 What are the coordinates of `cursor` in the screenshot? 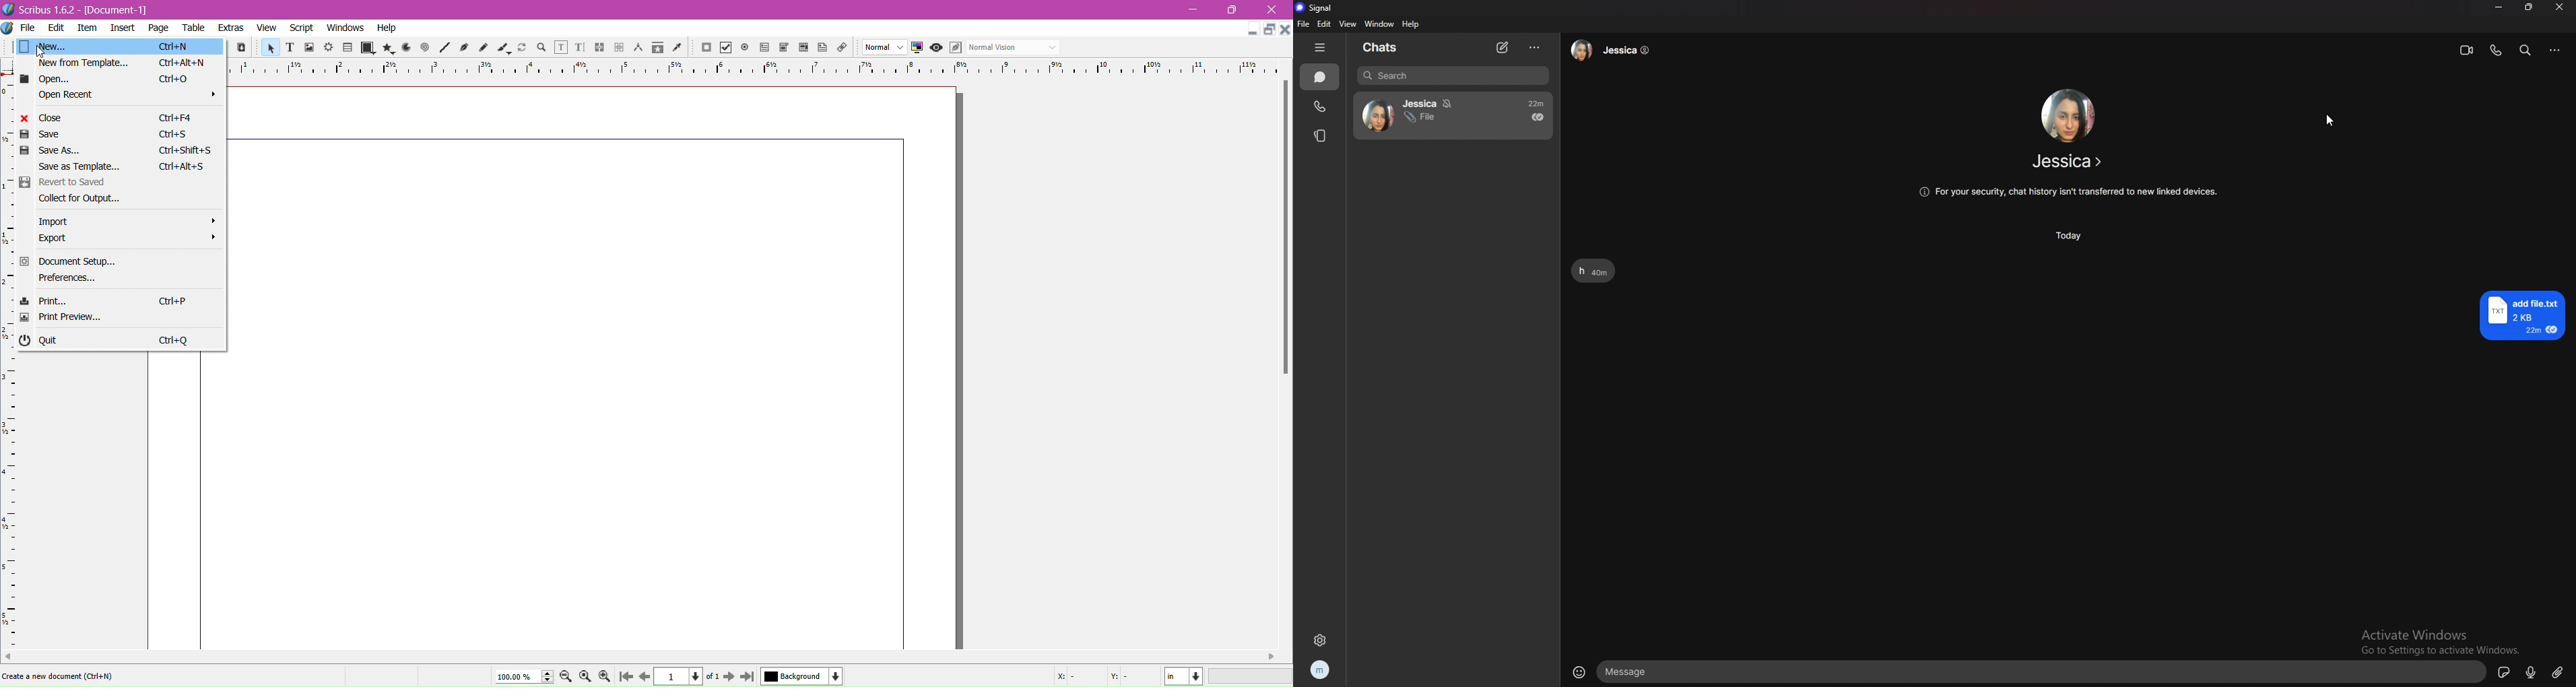 It's located at (42, 53).